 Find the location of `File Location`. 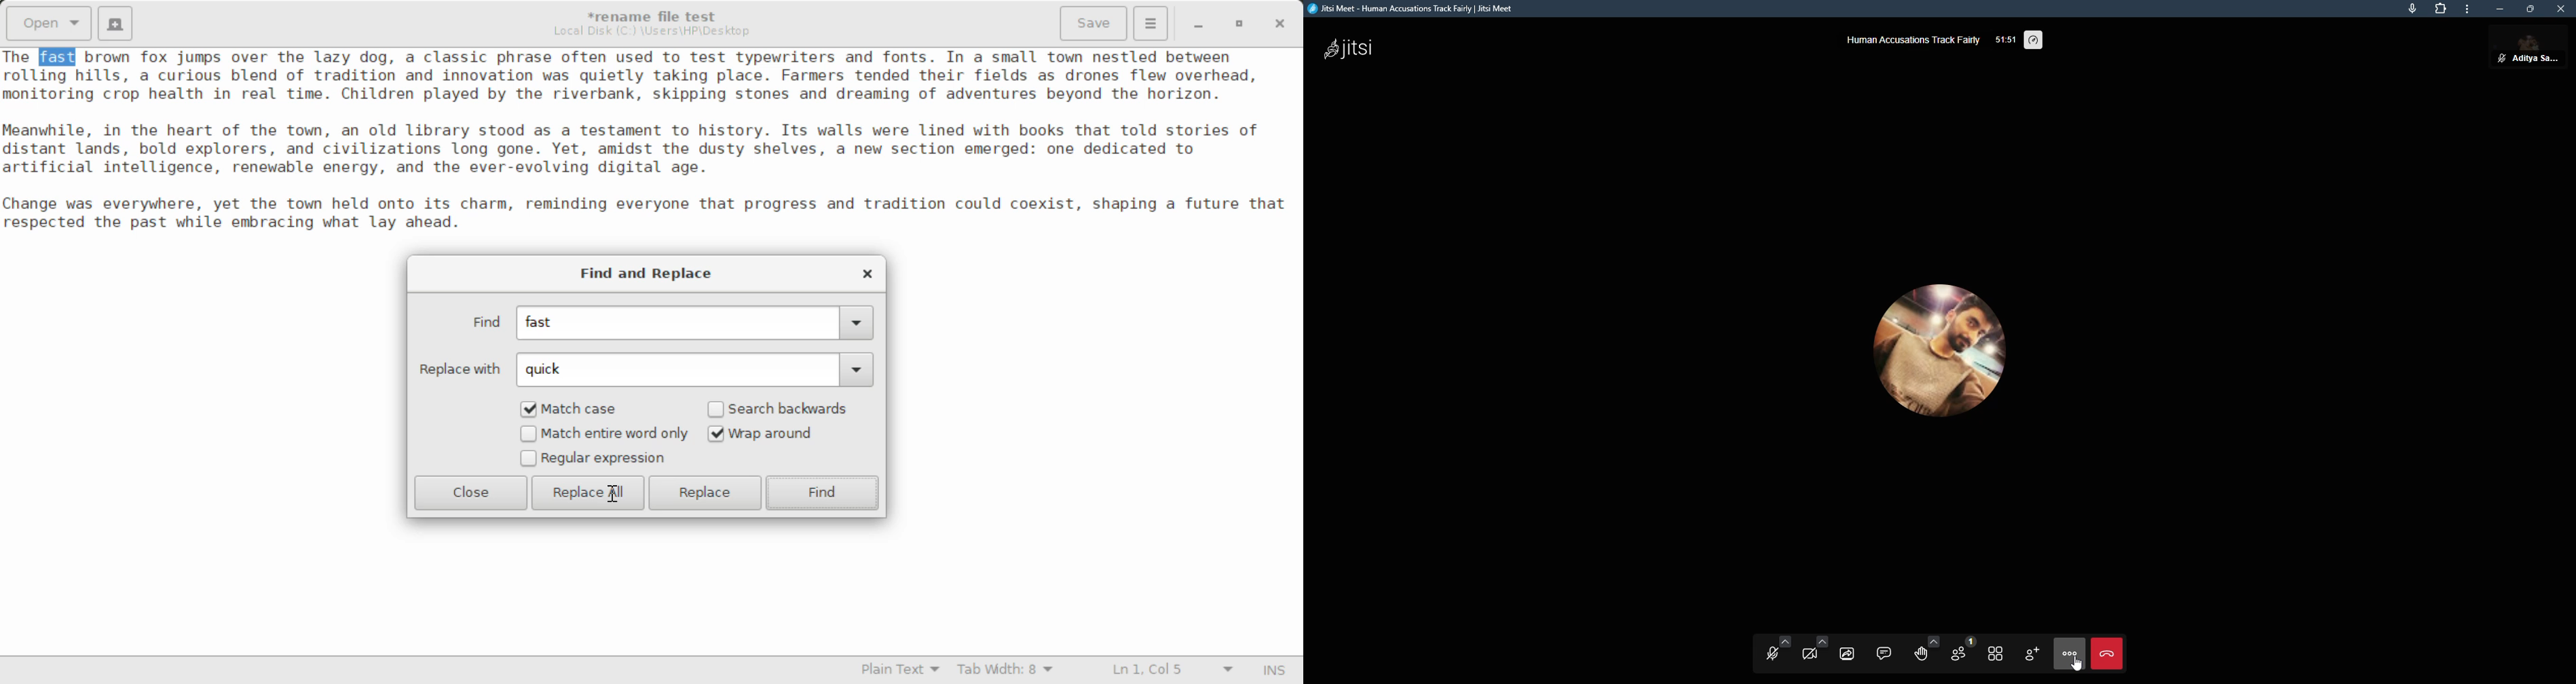

File Location is located at coordinates (655, 33).